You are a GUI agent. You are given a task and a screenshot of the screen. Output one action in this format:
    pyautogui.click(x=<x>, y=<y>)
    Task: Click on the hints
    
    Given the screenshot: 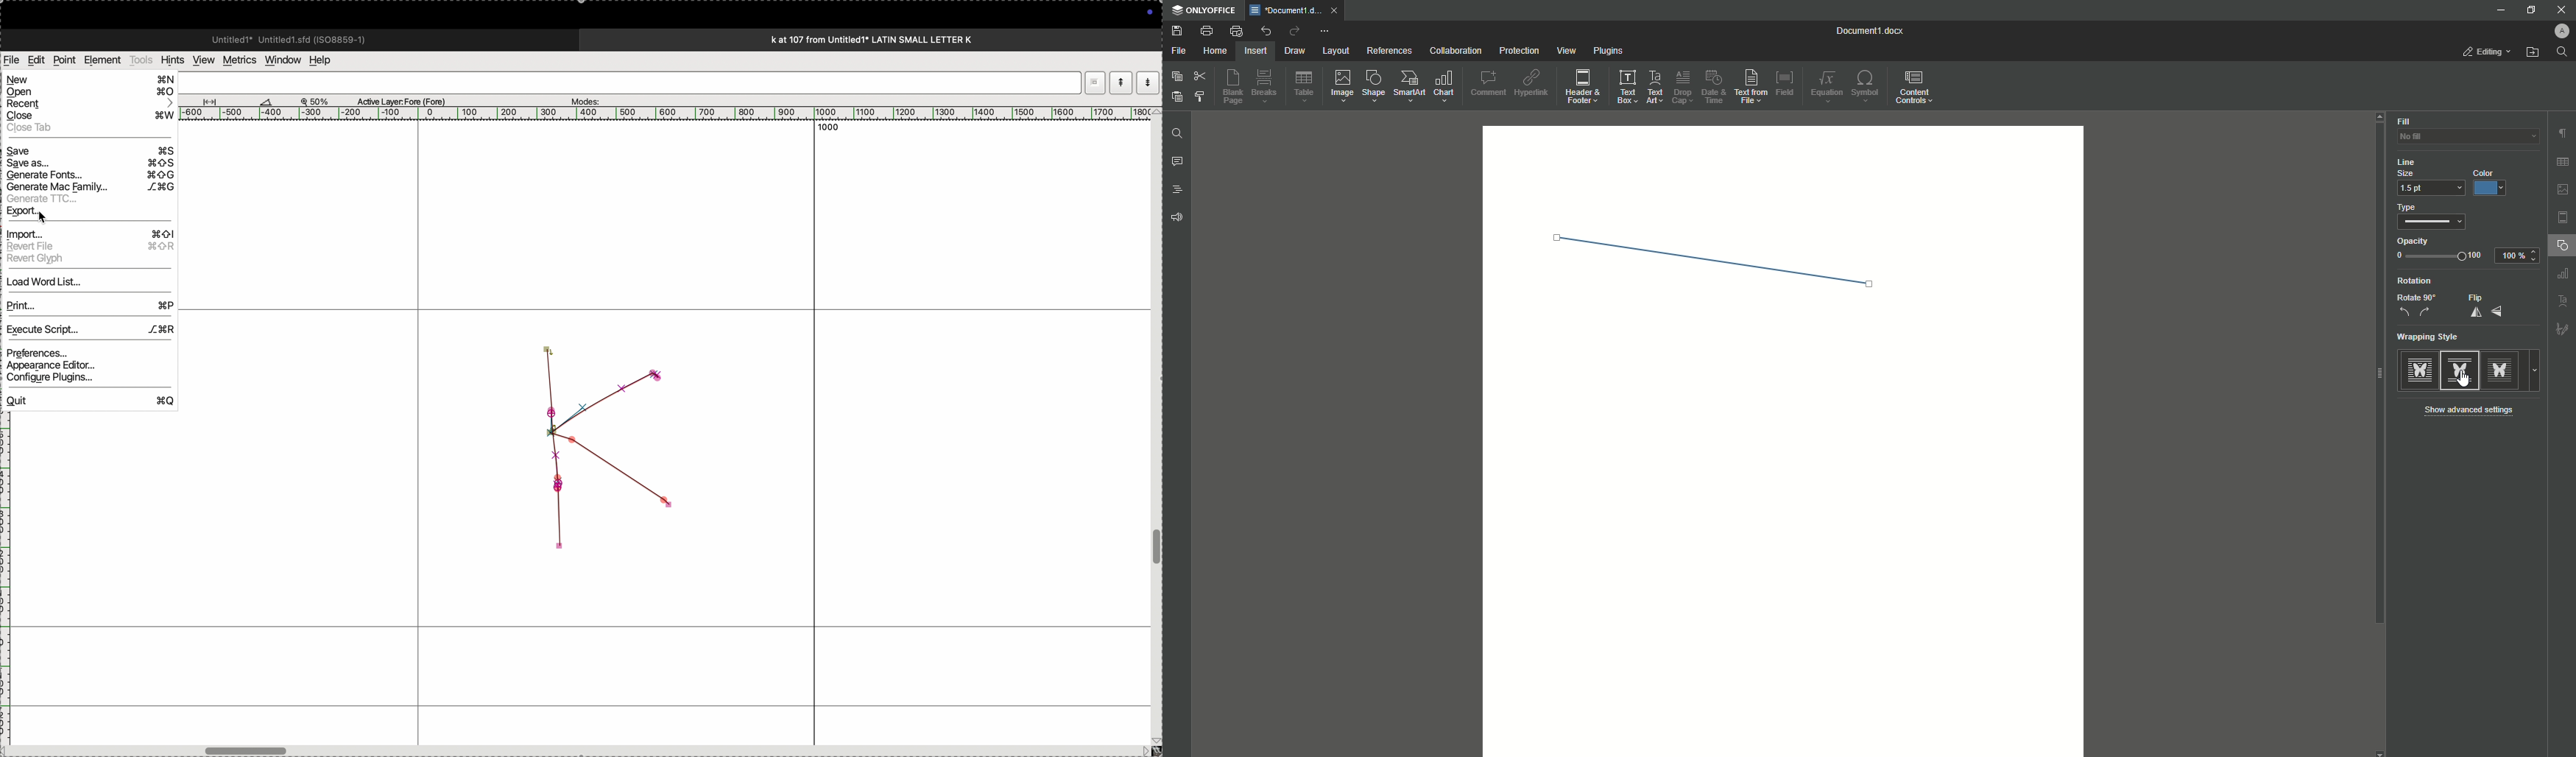 What is the action you would take?
    pyautogui.click(x=170, y=59)
    